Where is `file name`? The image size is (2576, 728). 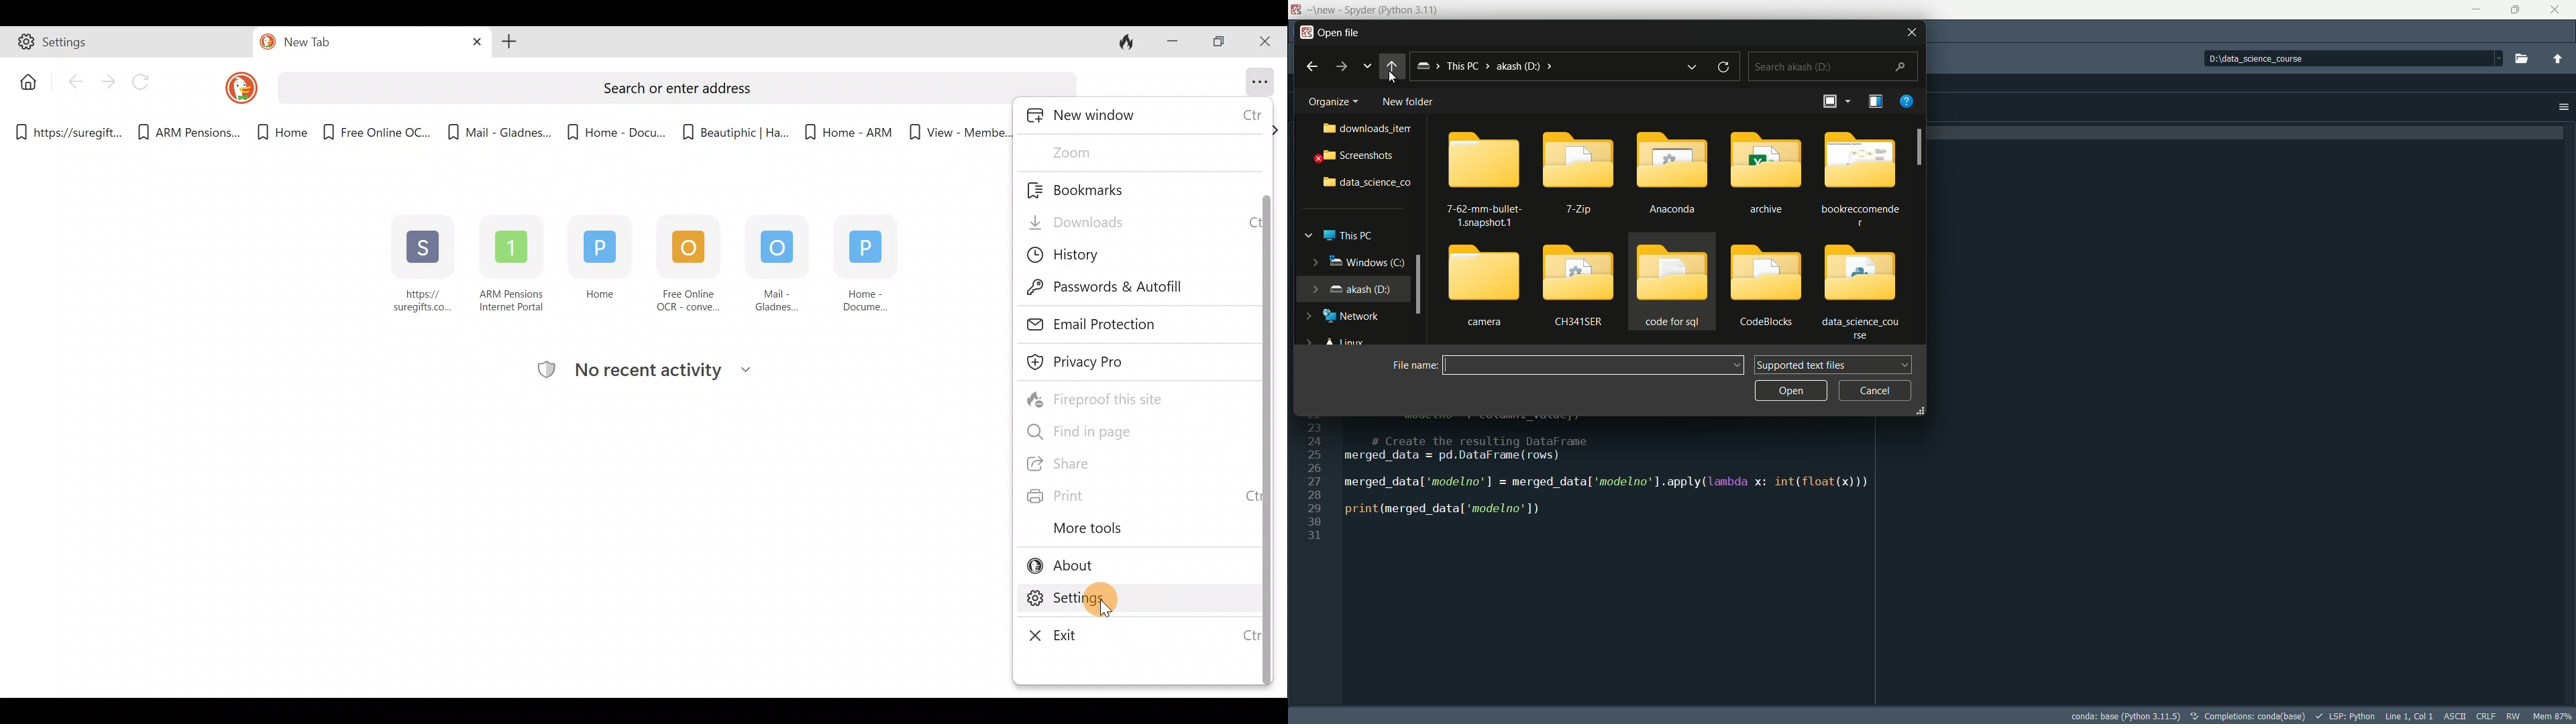 file name is located at coordinates (1406, 367).